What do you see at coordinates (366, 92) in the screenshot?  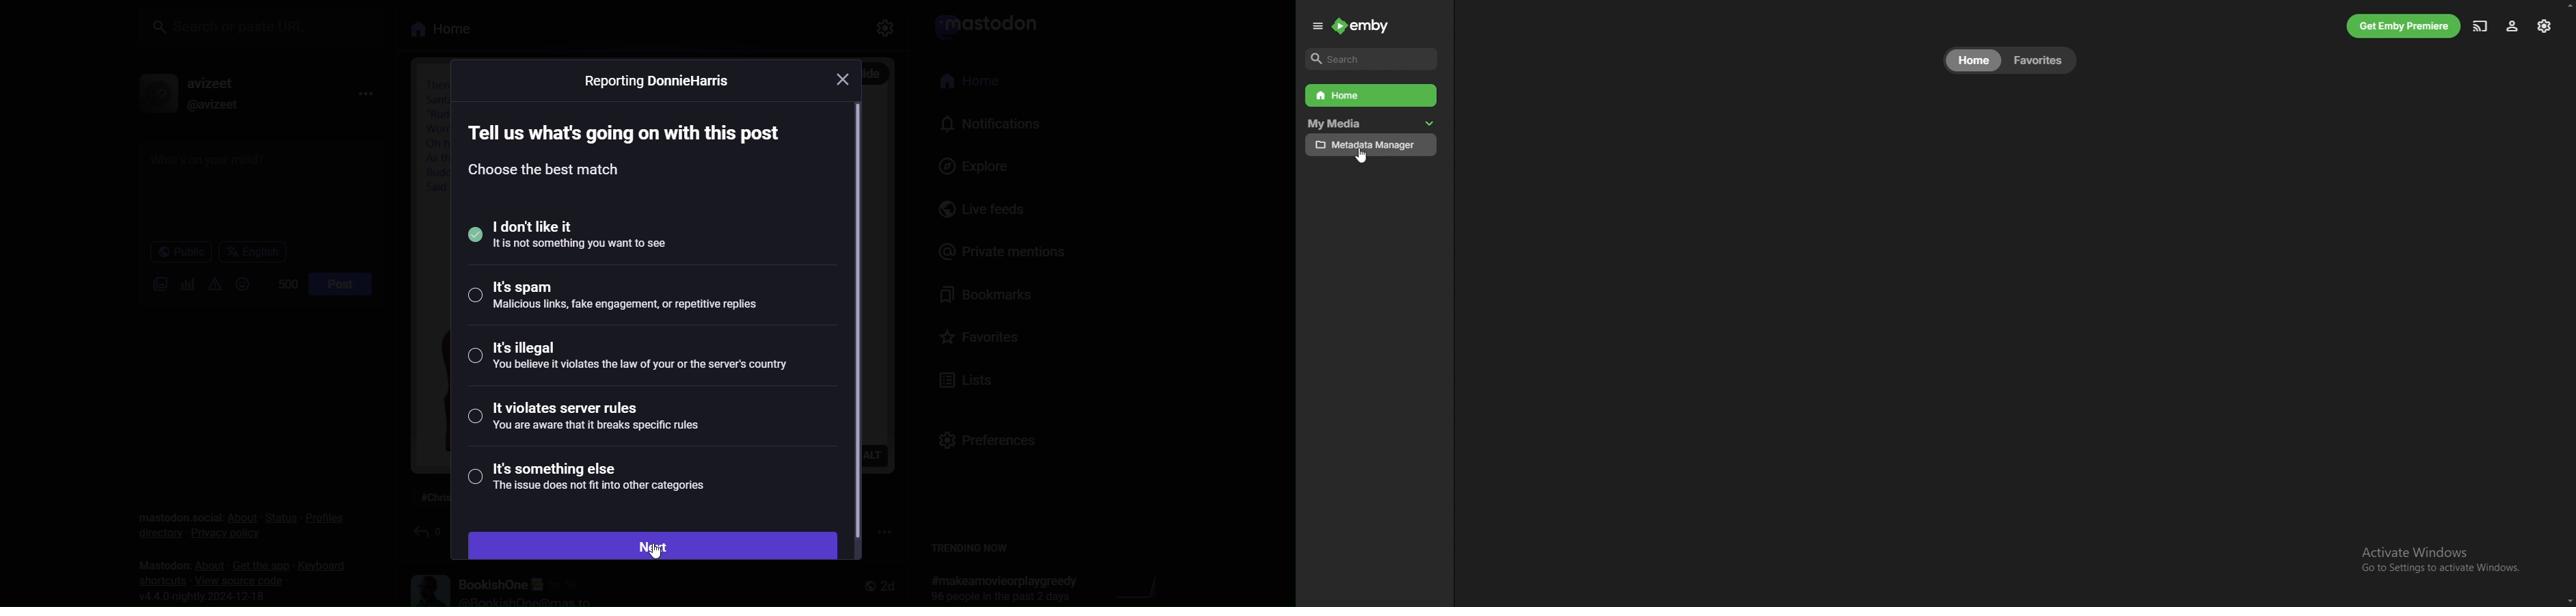 I see `more` at bounding box center [366, 92].